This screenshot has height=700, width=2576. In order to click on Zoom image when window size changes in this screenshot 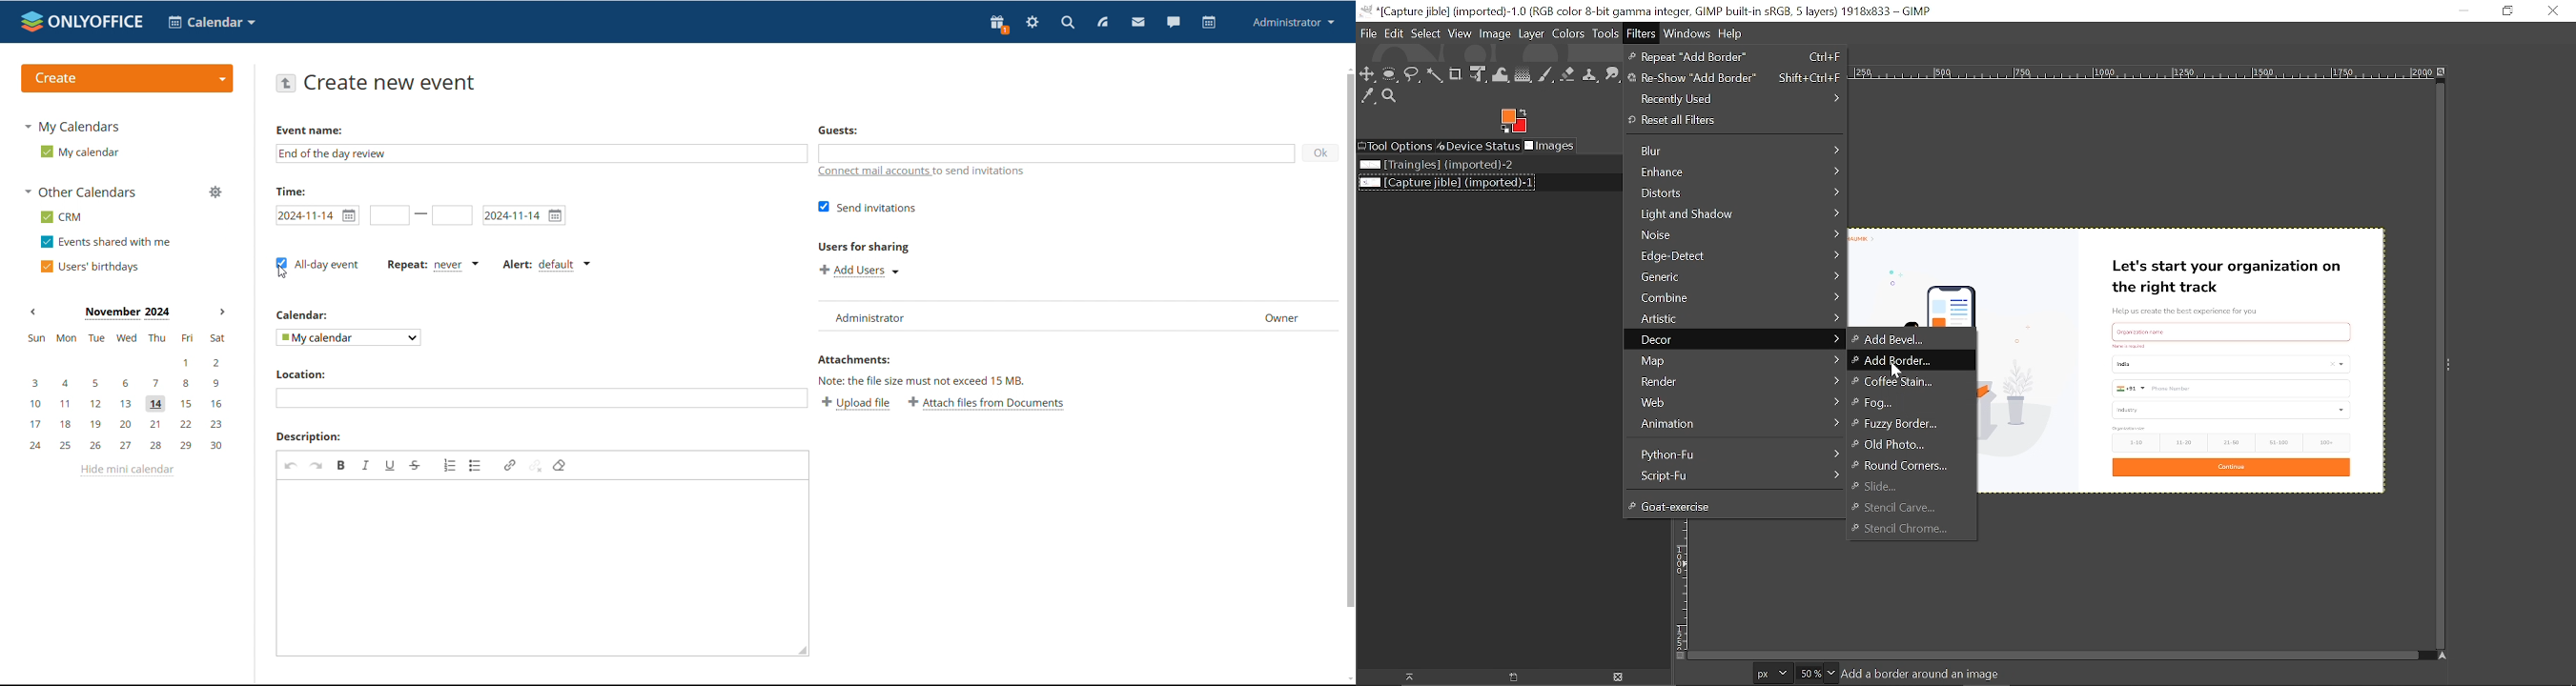, I will do `click(2443, 75)`.